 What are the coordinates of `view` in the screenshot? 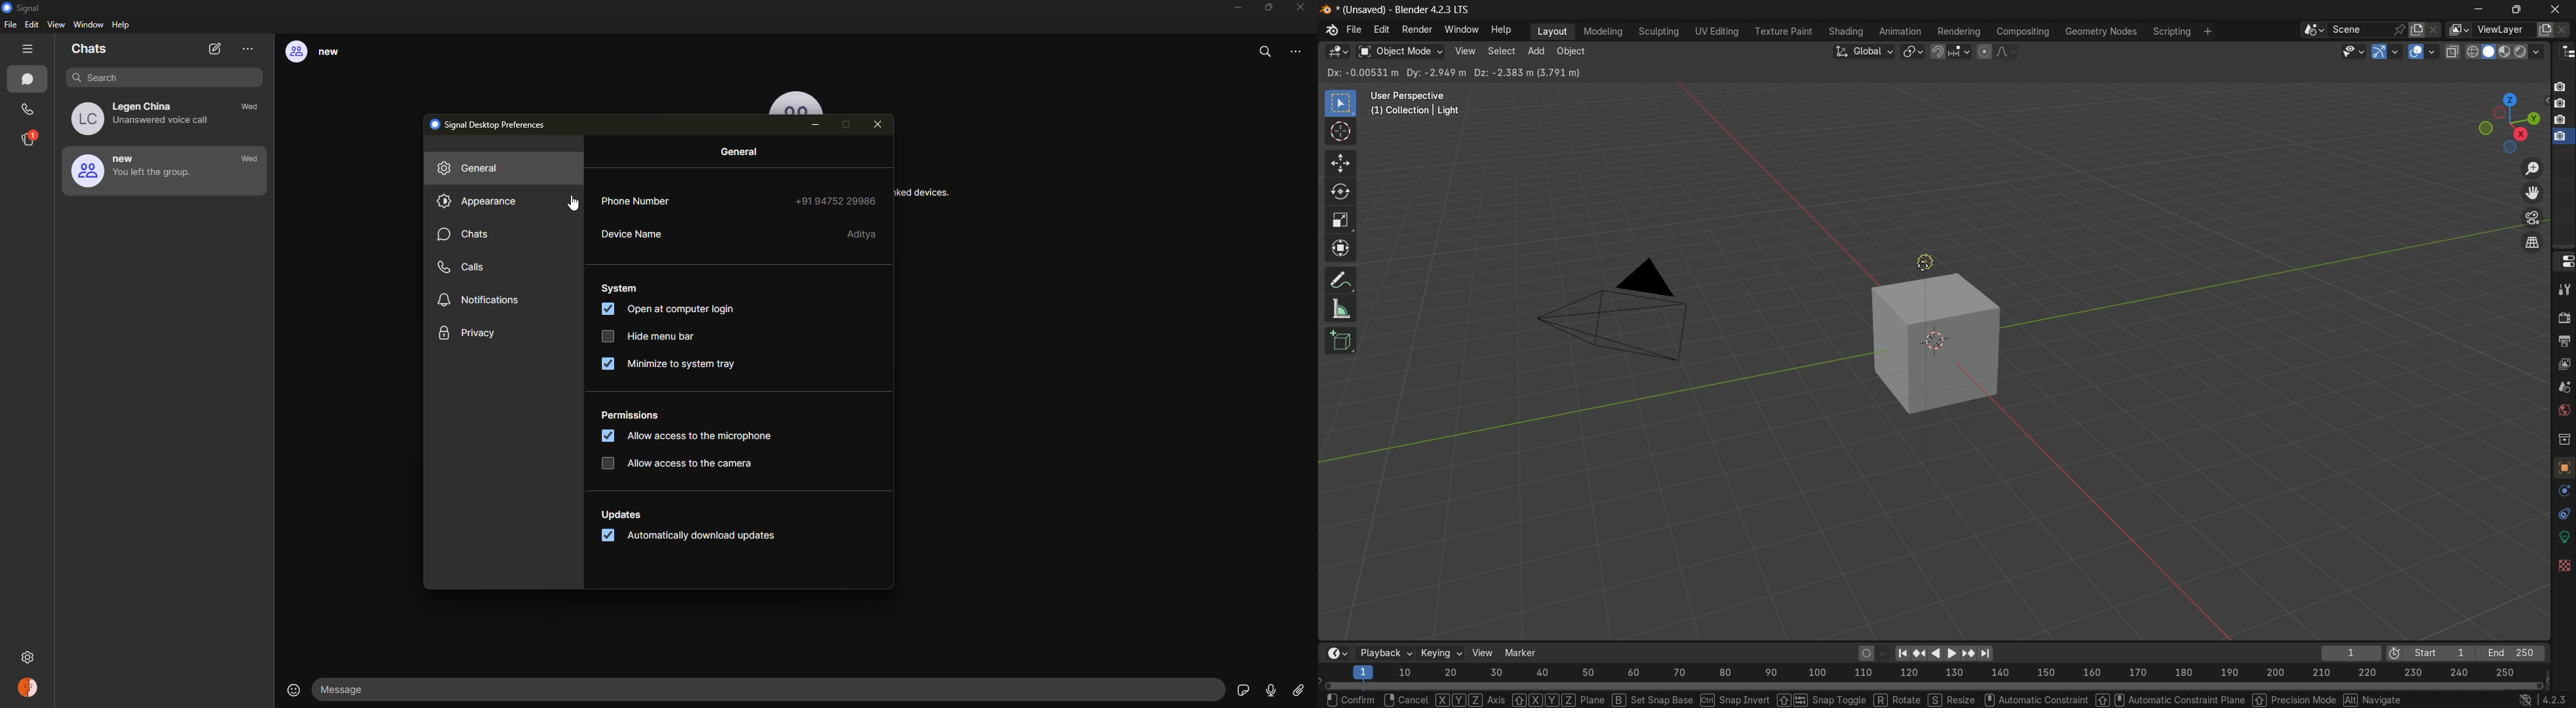 It's located at (58, 25).